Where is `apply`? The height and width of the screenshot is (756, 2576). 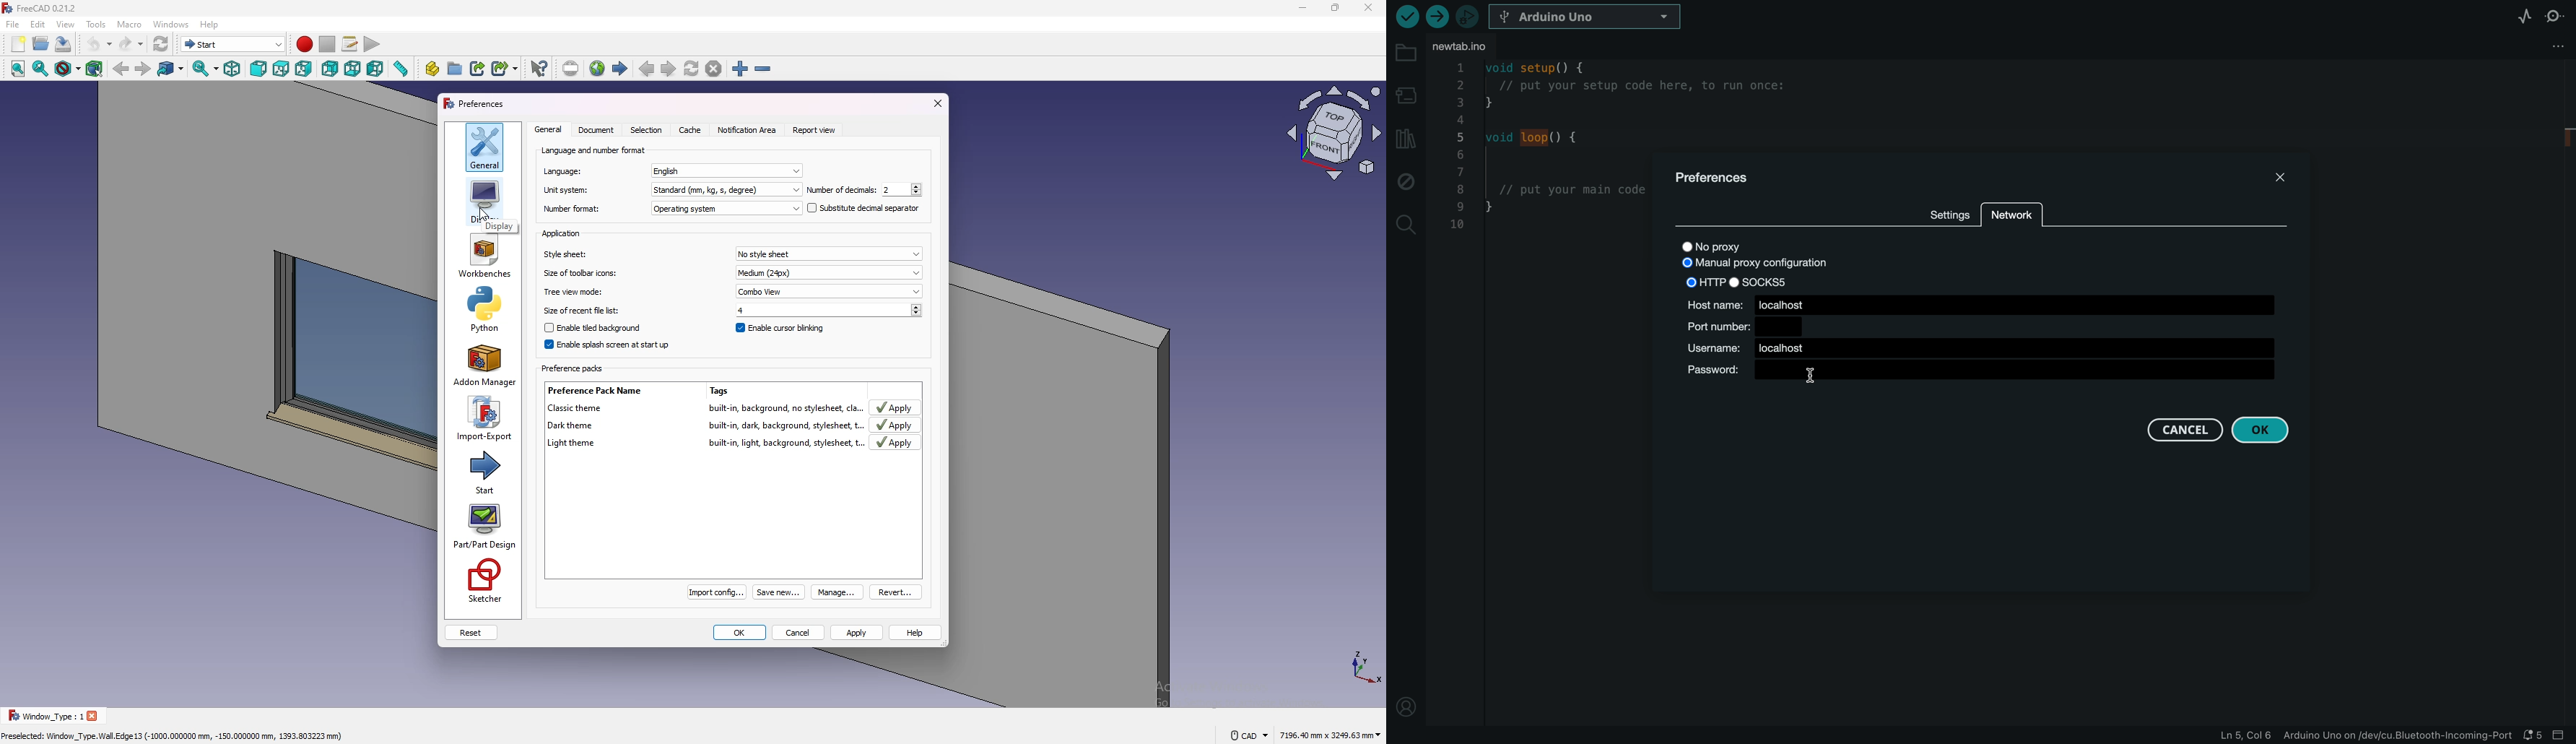 apply is located at coordinates (858, 632).